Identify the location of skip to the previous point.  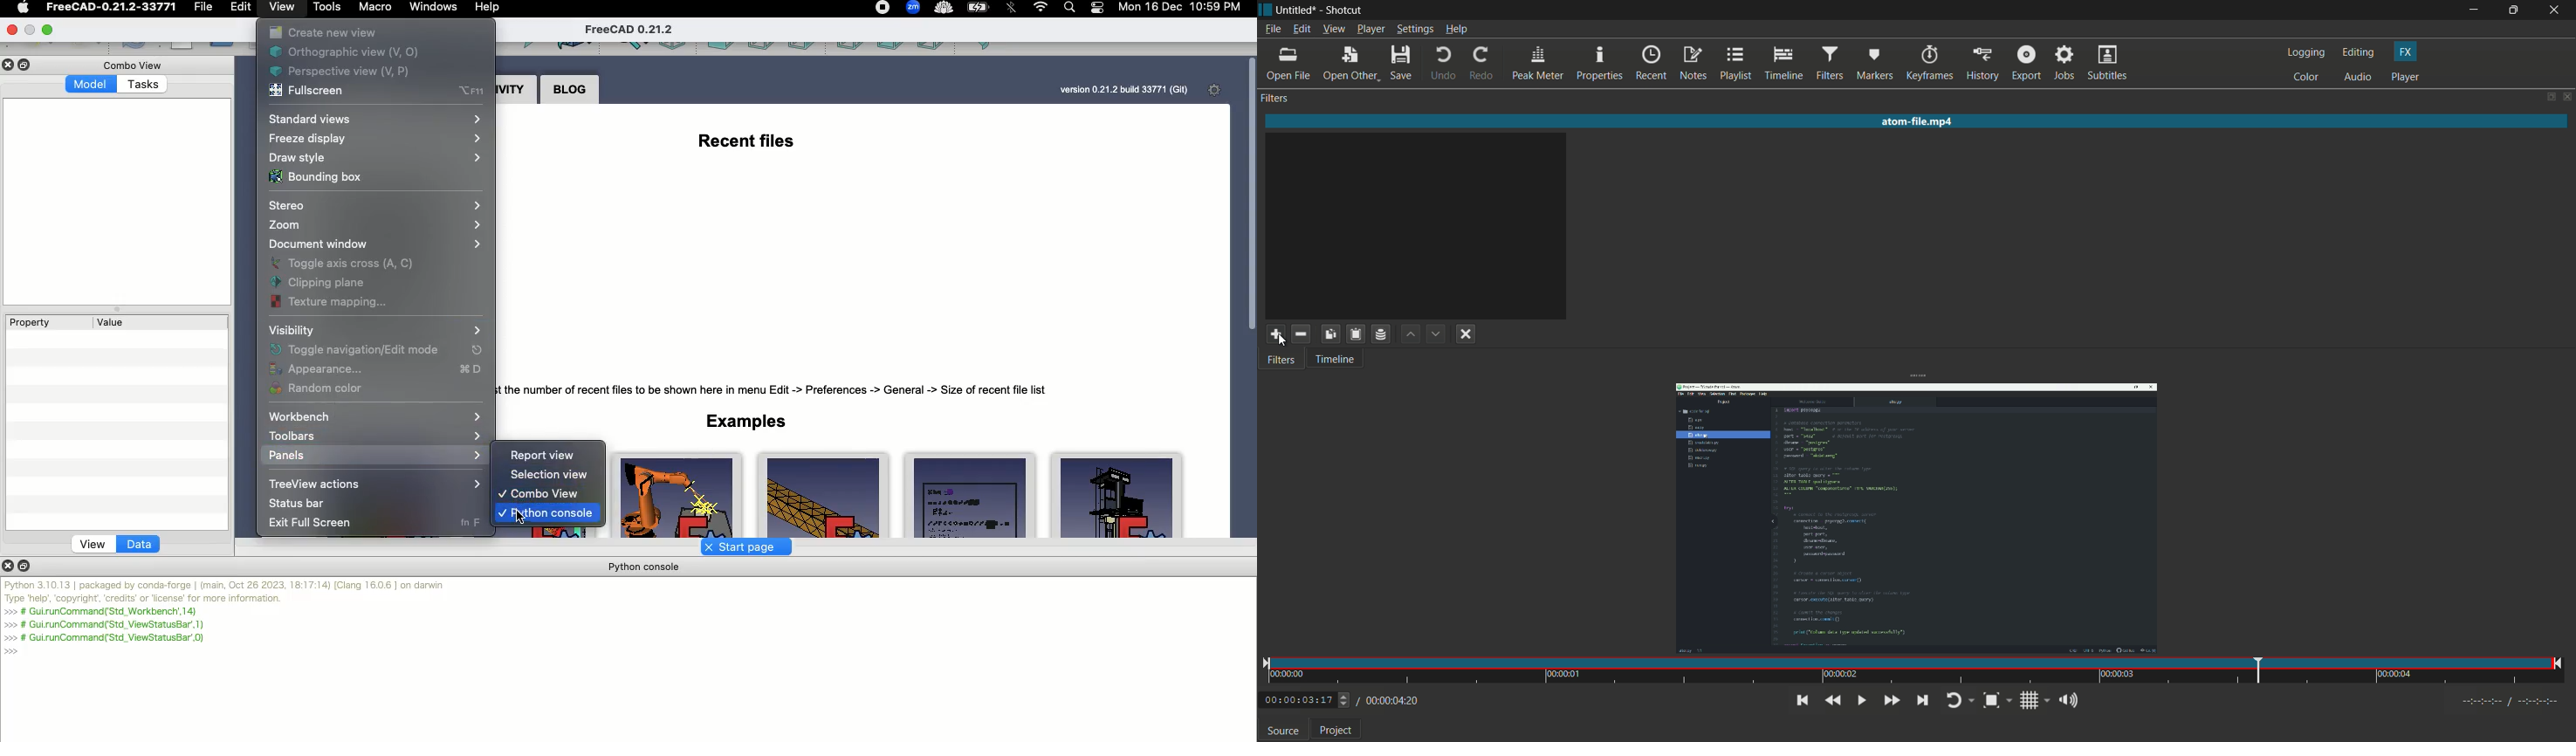
(1802, 700).